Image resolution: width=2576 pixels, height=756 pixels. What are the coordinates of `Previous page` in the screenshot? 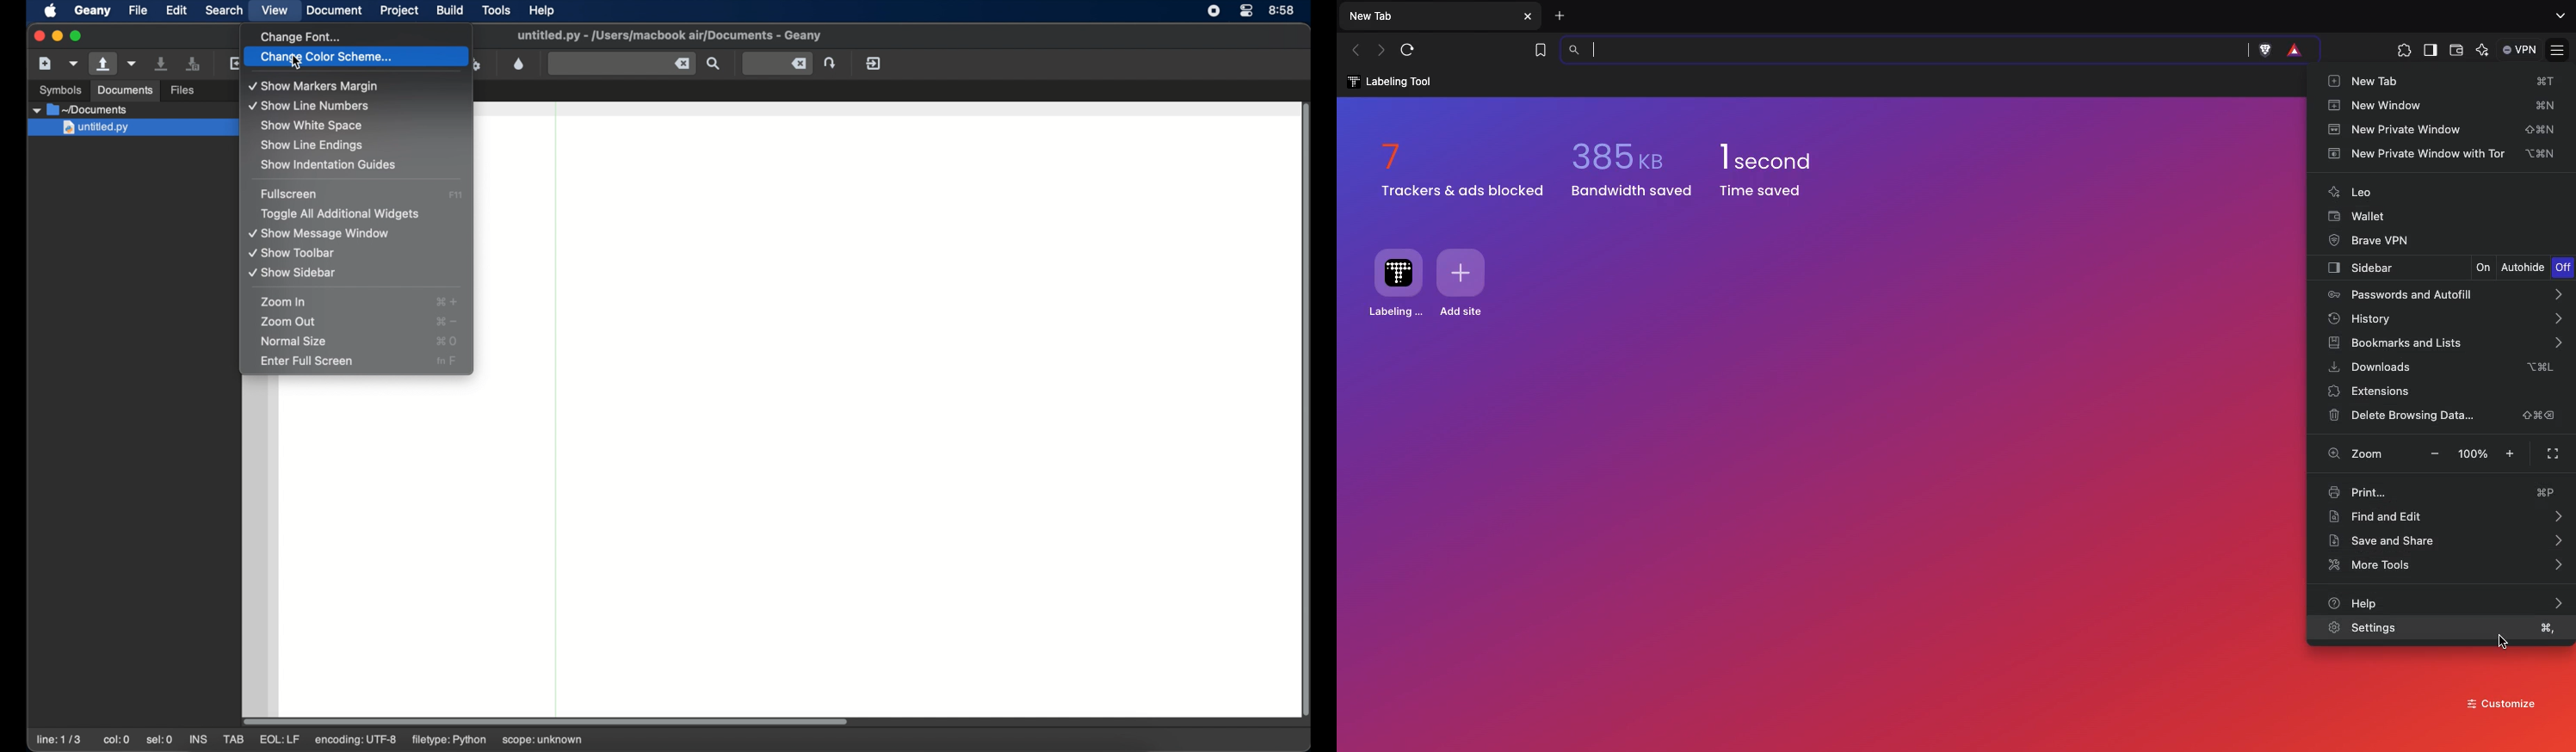 It's located at (1358, 52).